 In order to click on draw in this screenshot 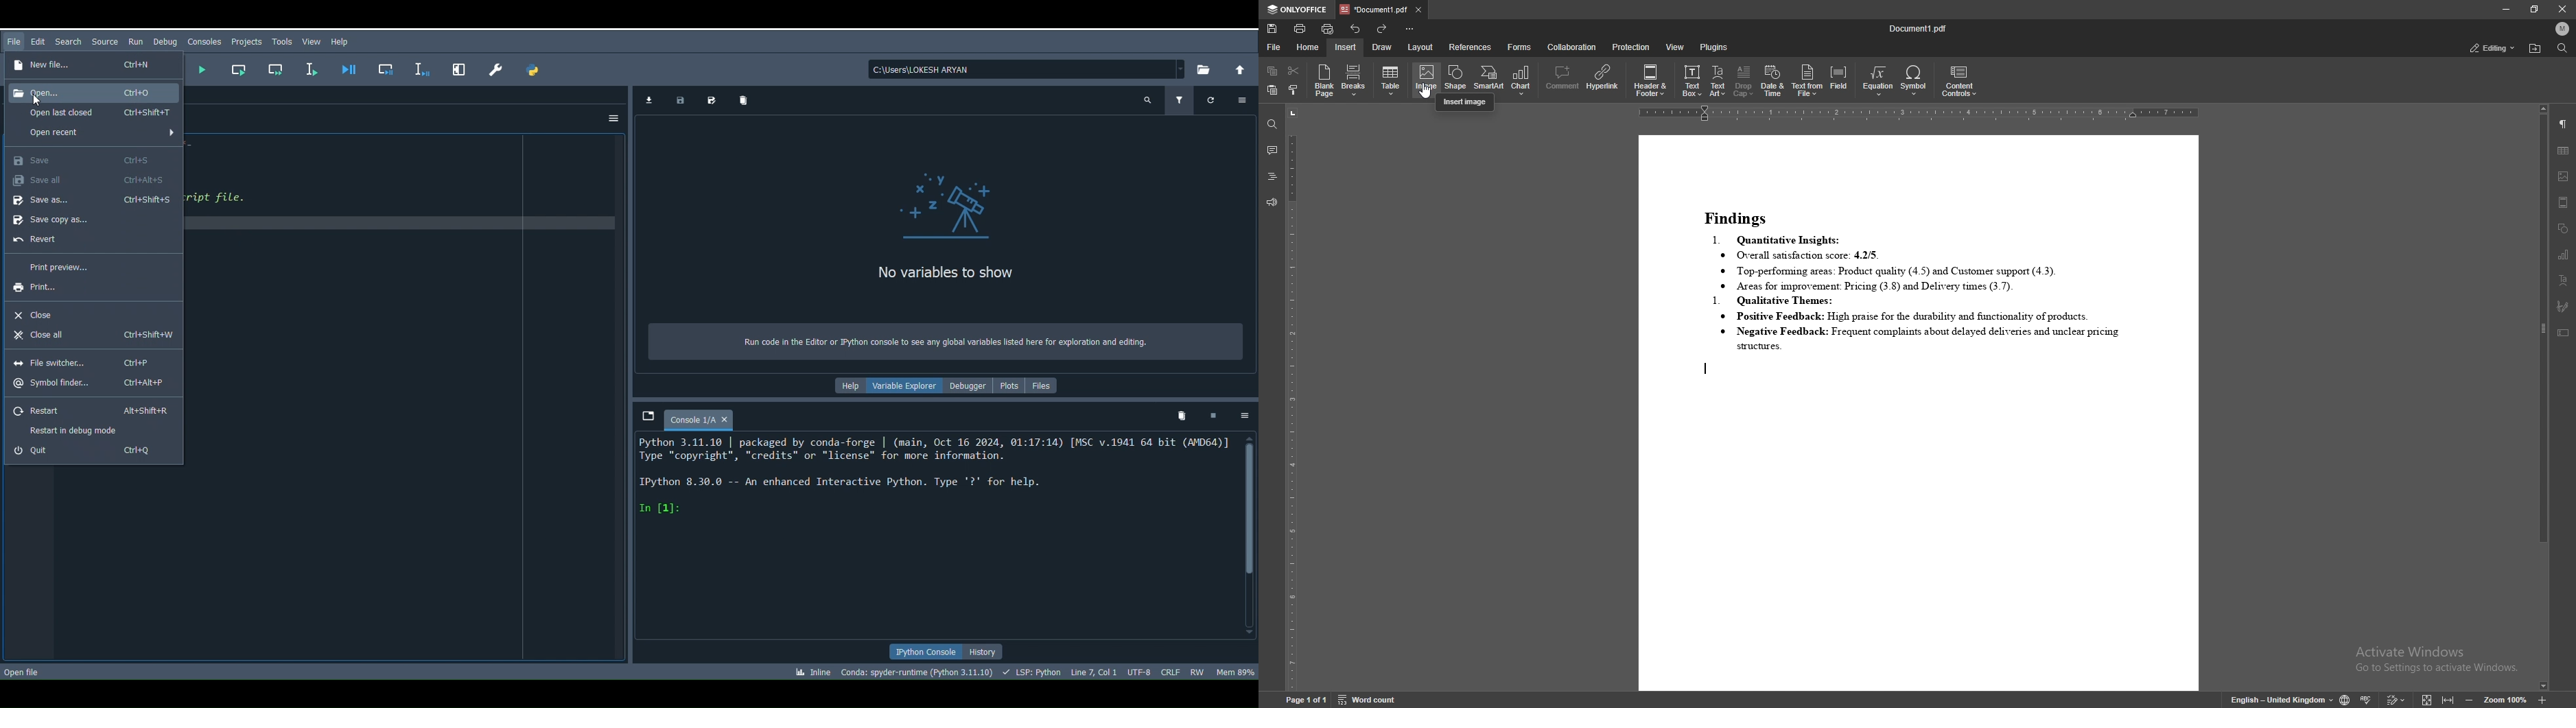, I will do `click(1383, 47)`.